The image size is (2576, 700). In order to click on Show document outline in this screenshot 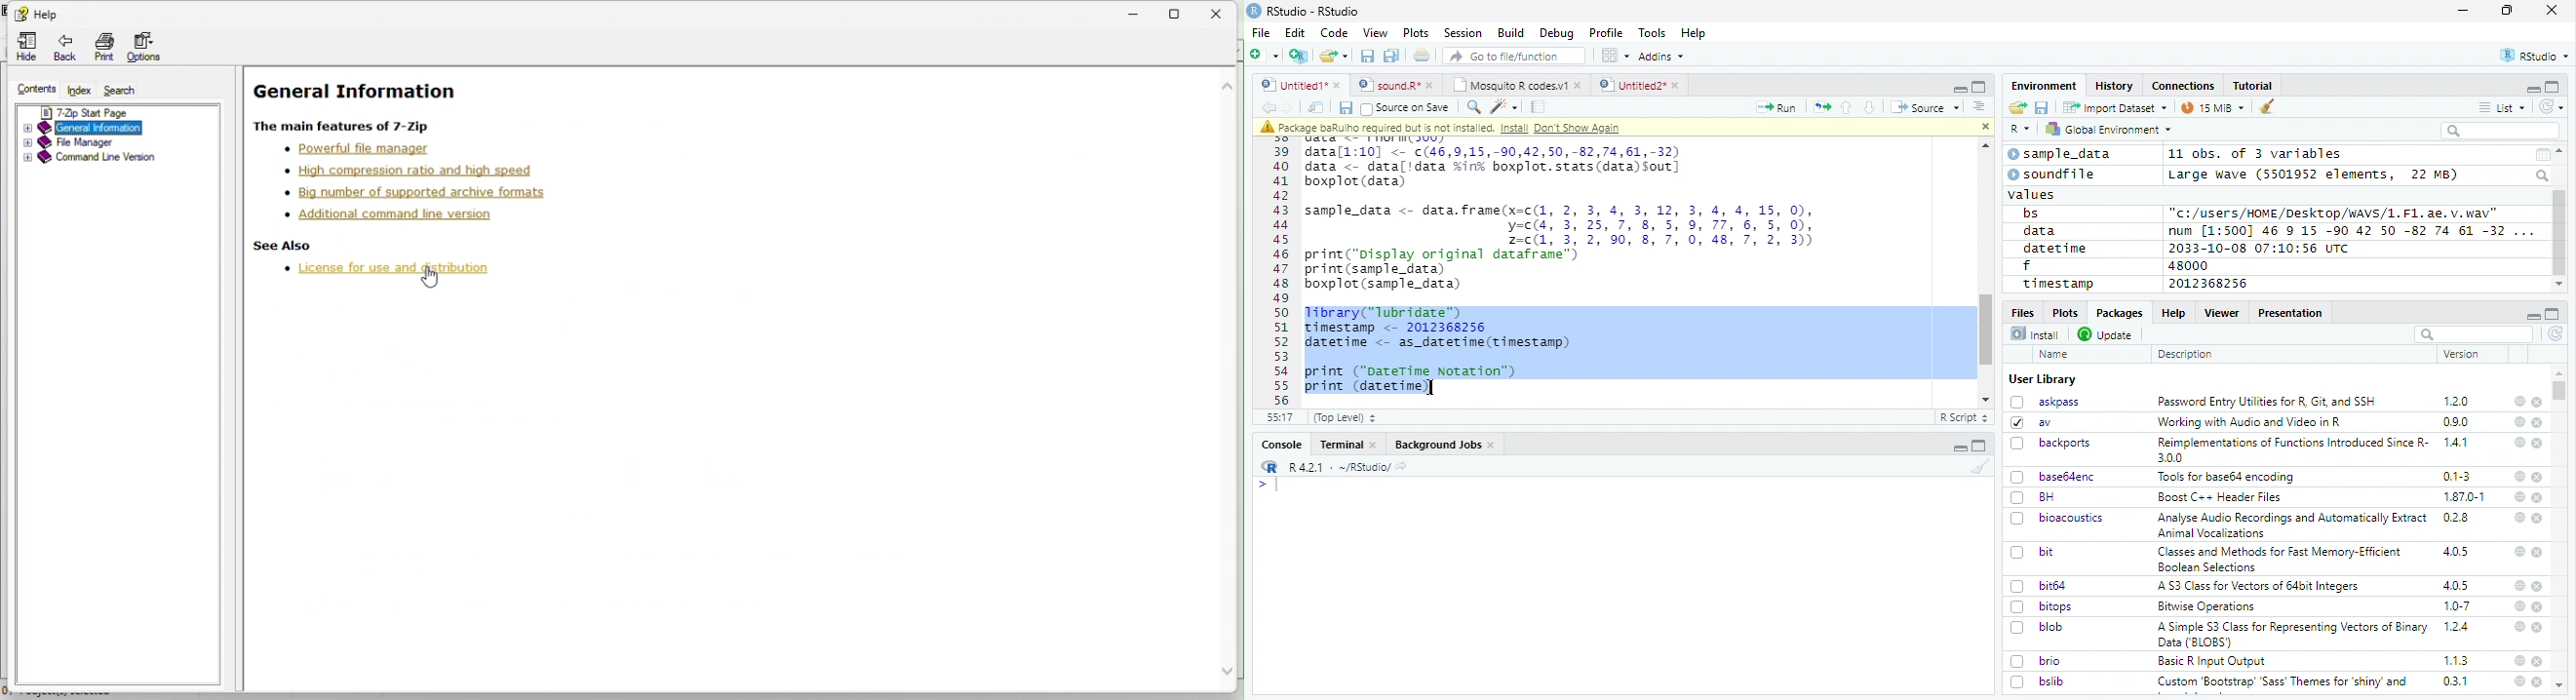, I will do `click(1977, 106)`.